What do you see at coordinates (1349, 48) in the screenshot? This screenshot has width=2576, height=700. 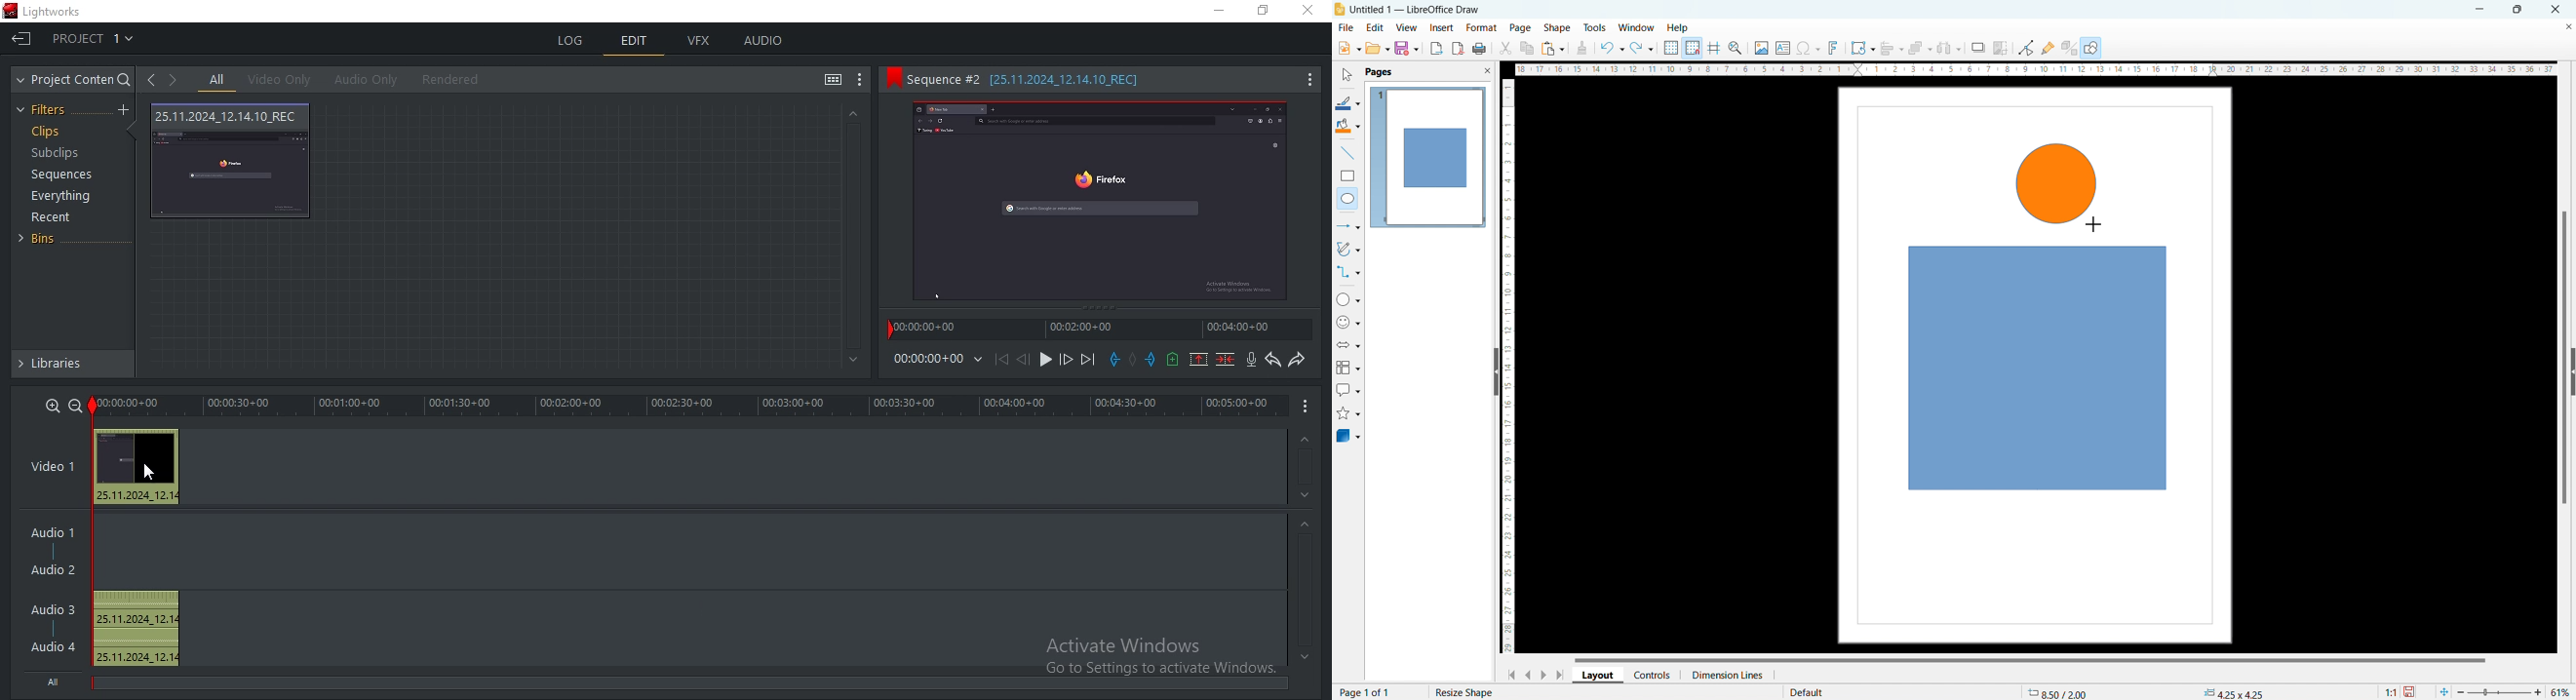 I see `new` at bounding box center [1349, 48].